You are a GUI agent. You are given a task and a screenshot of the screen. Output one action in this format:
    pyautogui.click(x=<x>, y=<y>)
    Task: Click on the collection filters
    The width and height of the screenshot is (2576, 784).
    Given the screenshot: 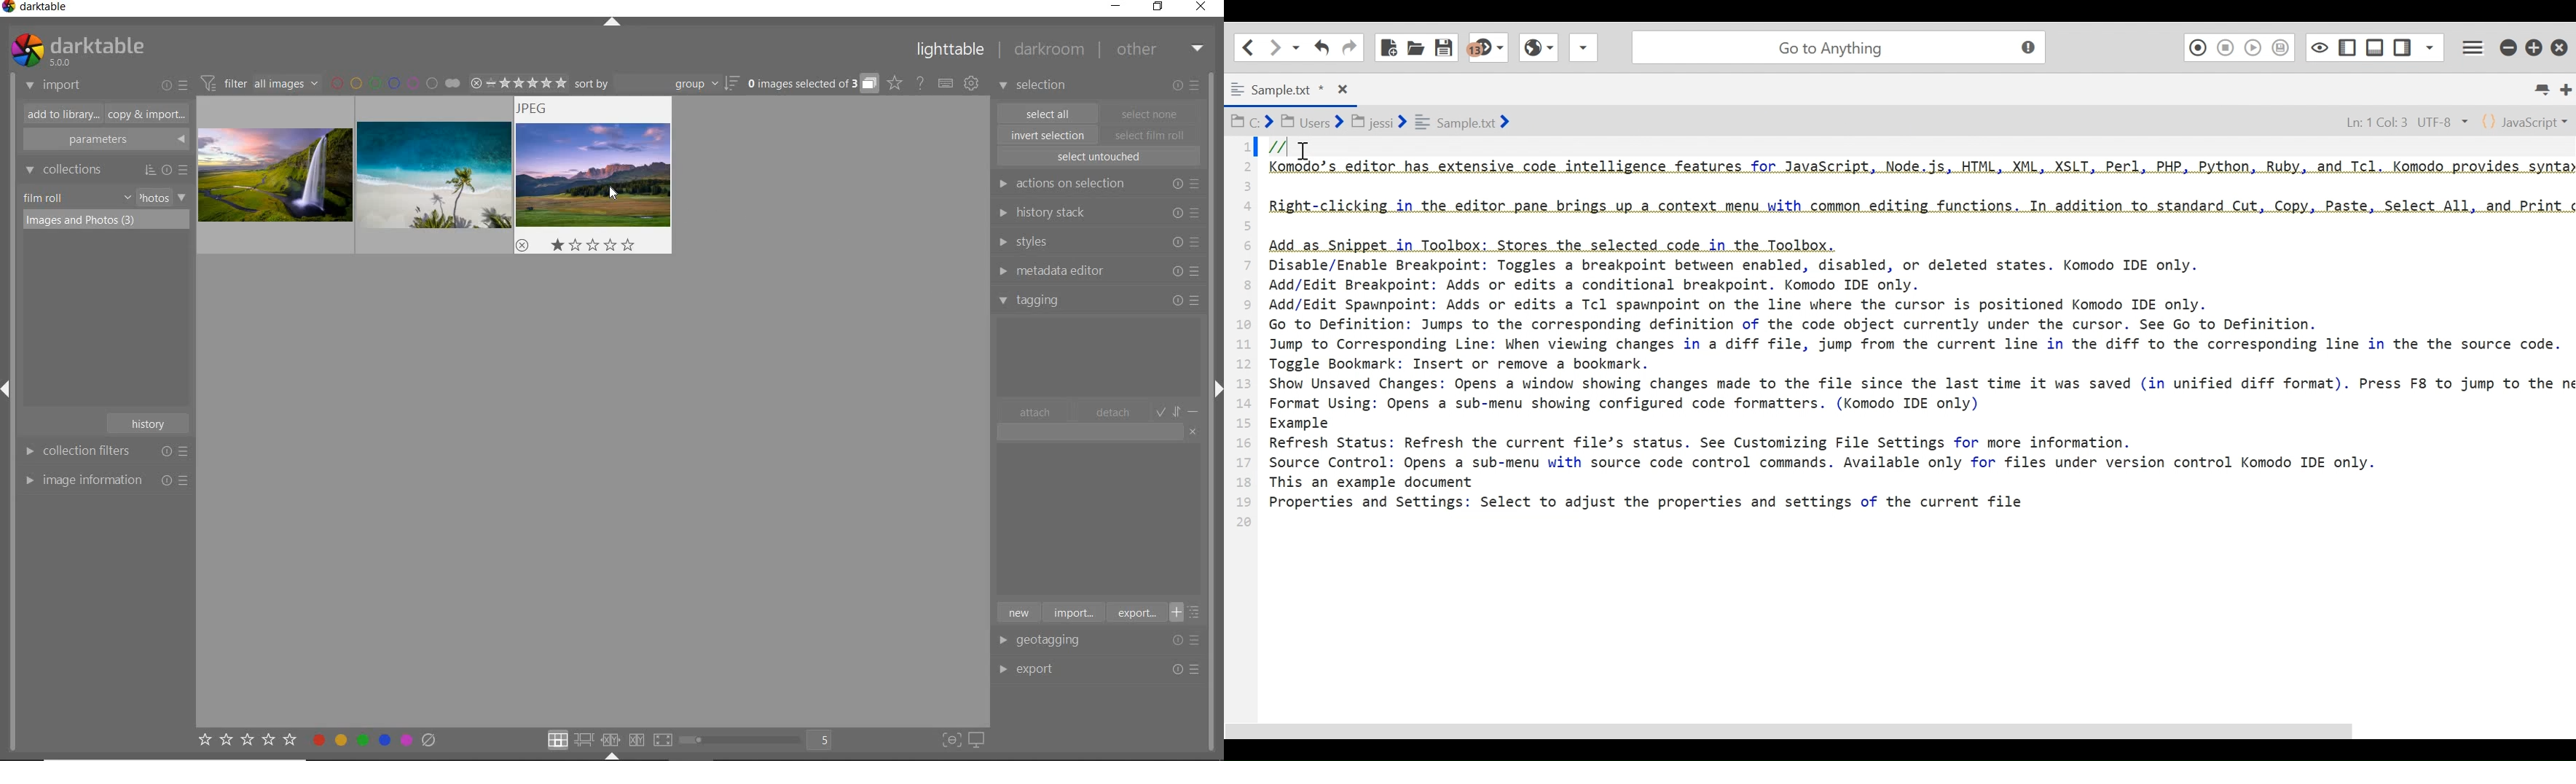 What is the action you would take?
    pyautogui.click(x=104, y=450)
    